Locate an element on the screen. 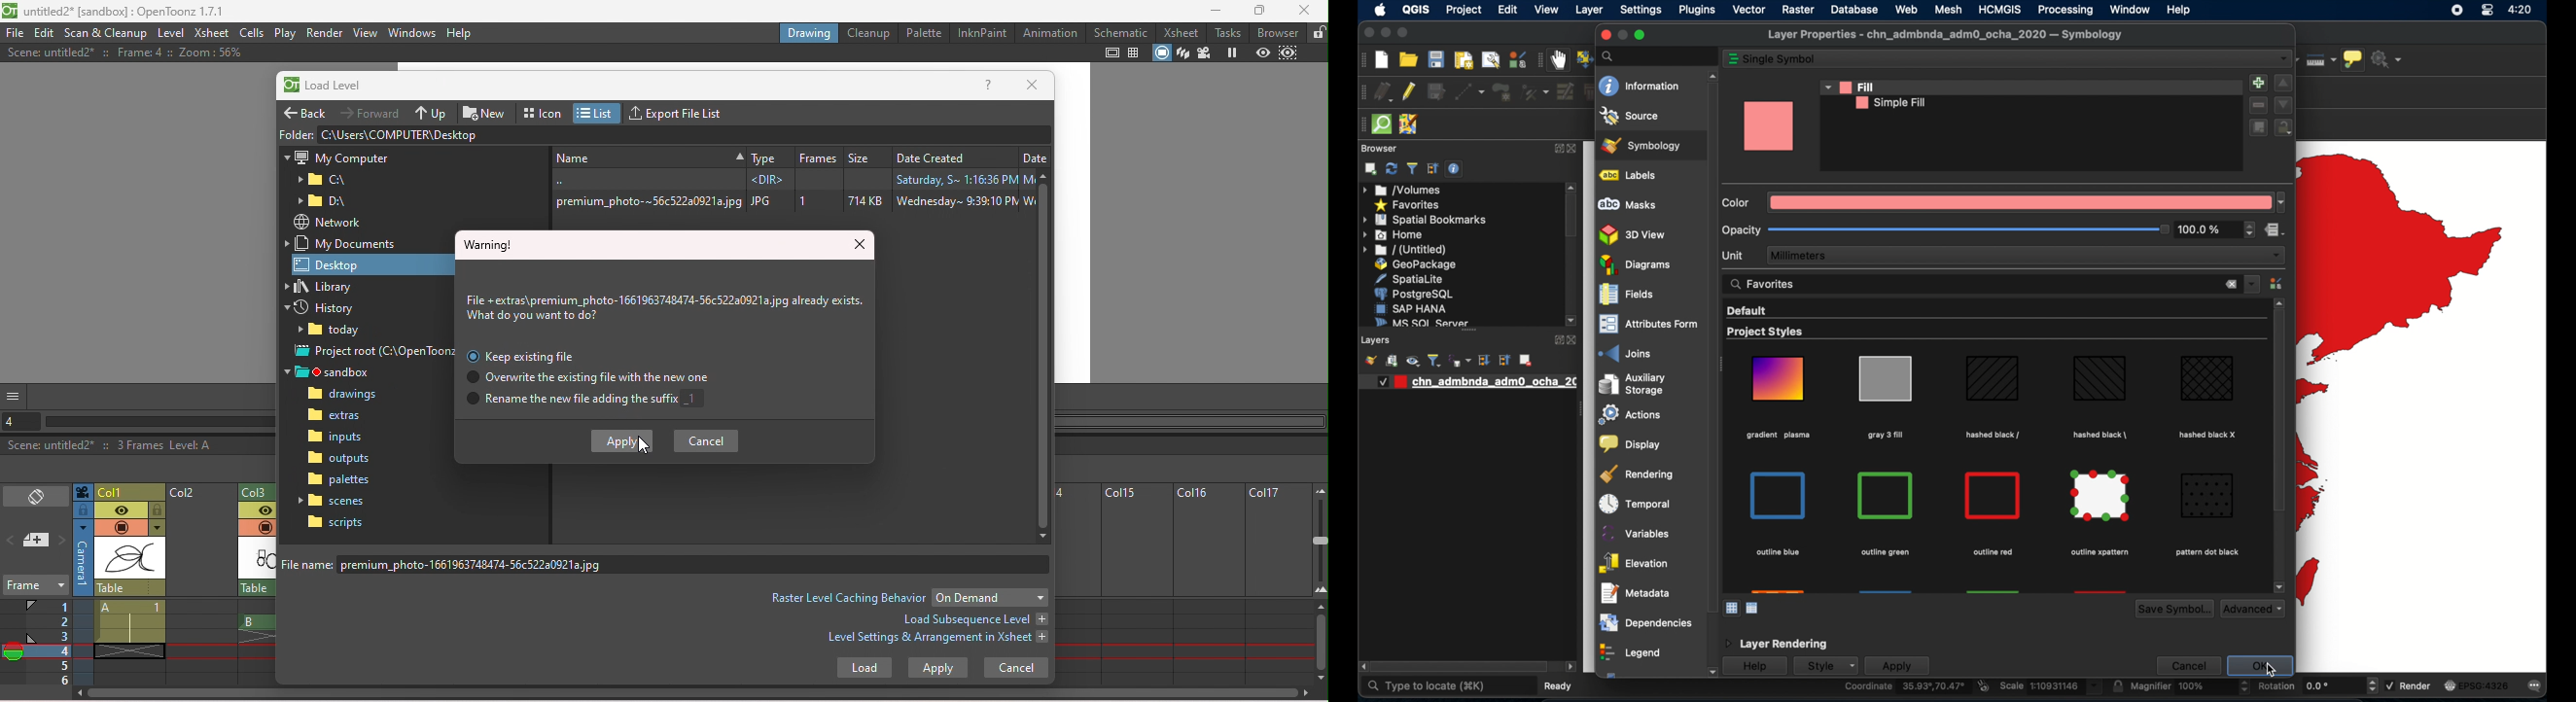  New memo is located at coordinates (37, 542).